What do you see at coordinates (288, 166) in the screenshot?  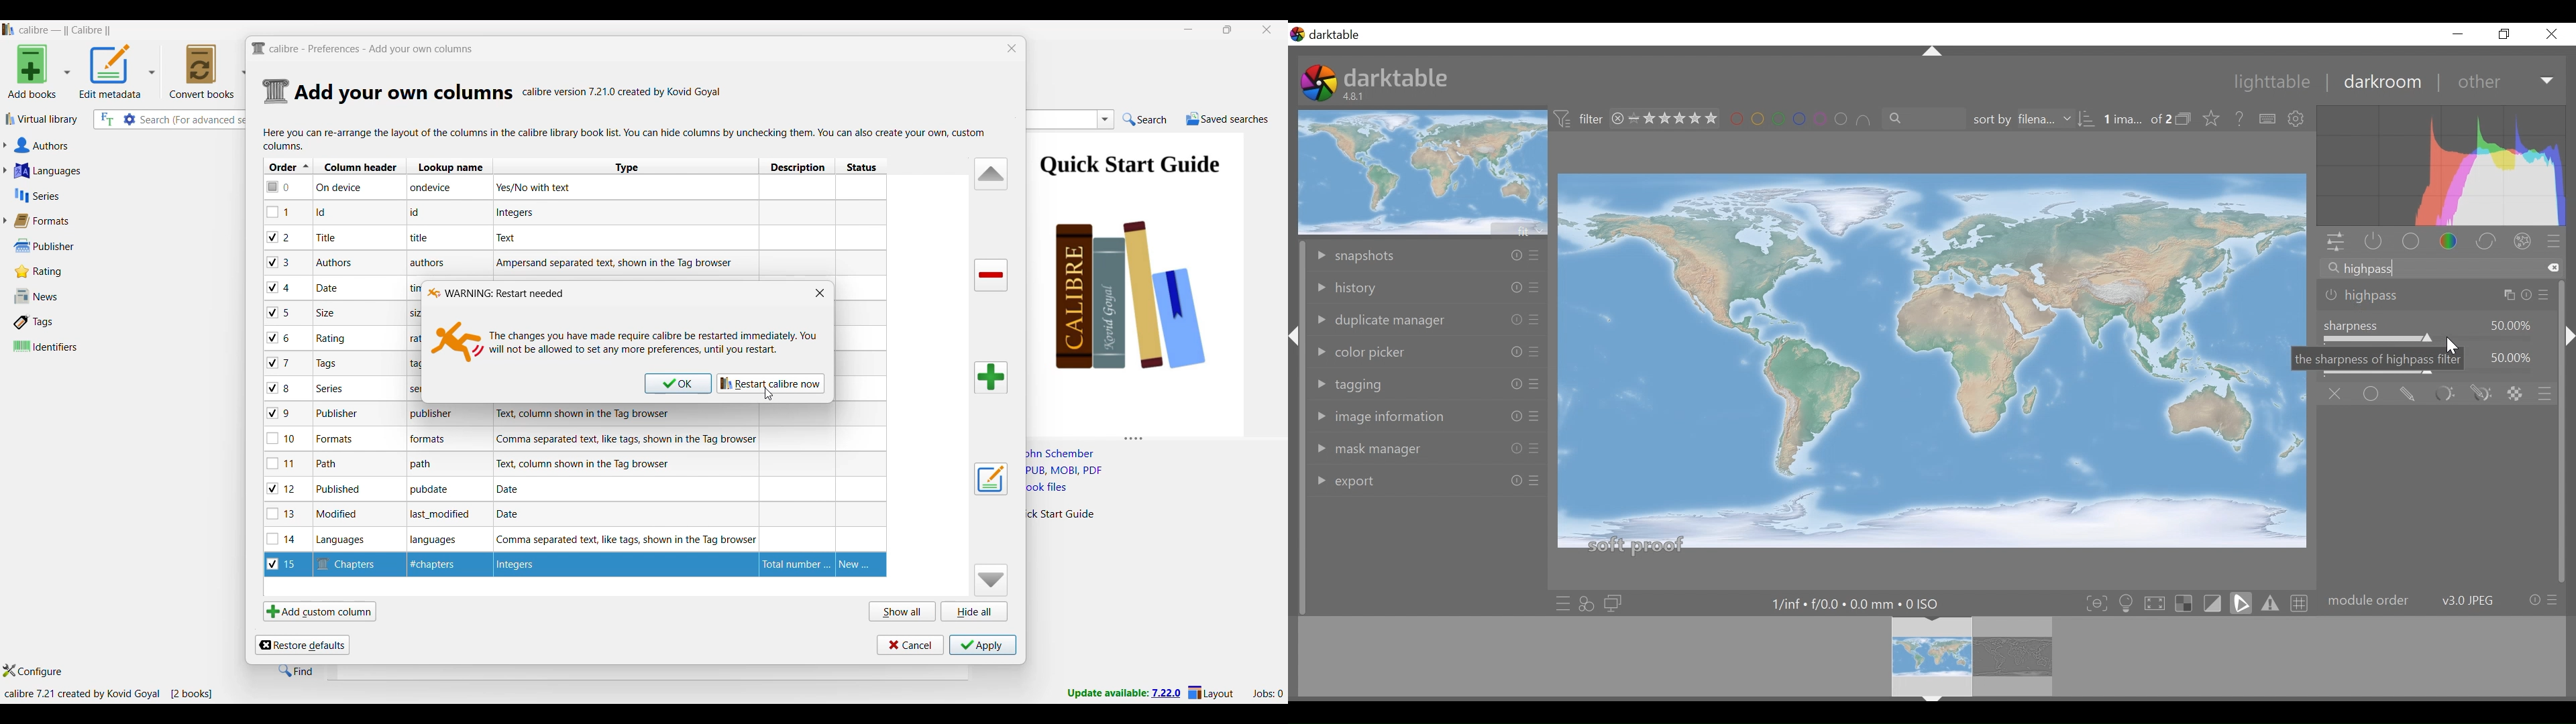 I see `Order column, current sorting` at bounding box center [288, 166].